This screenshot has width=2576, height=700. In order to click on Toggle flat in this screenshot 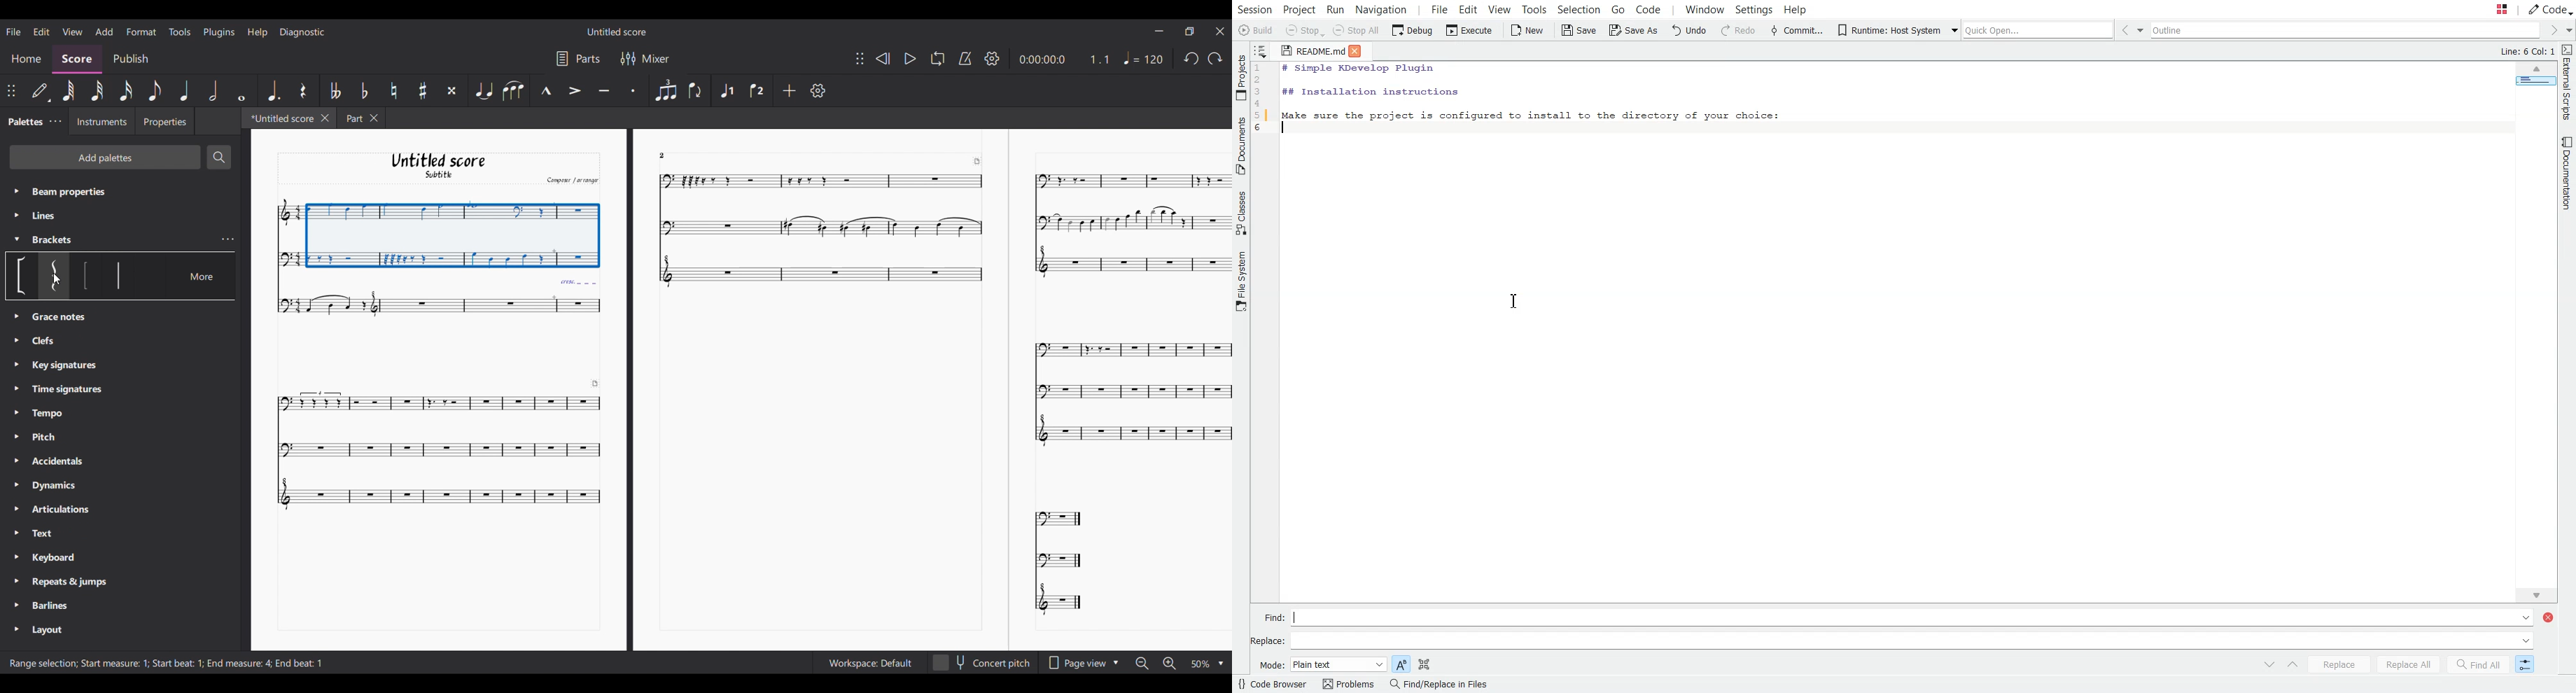, I will do `click(364, 90)`.